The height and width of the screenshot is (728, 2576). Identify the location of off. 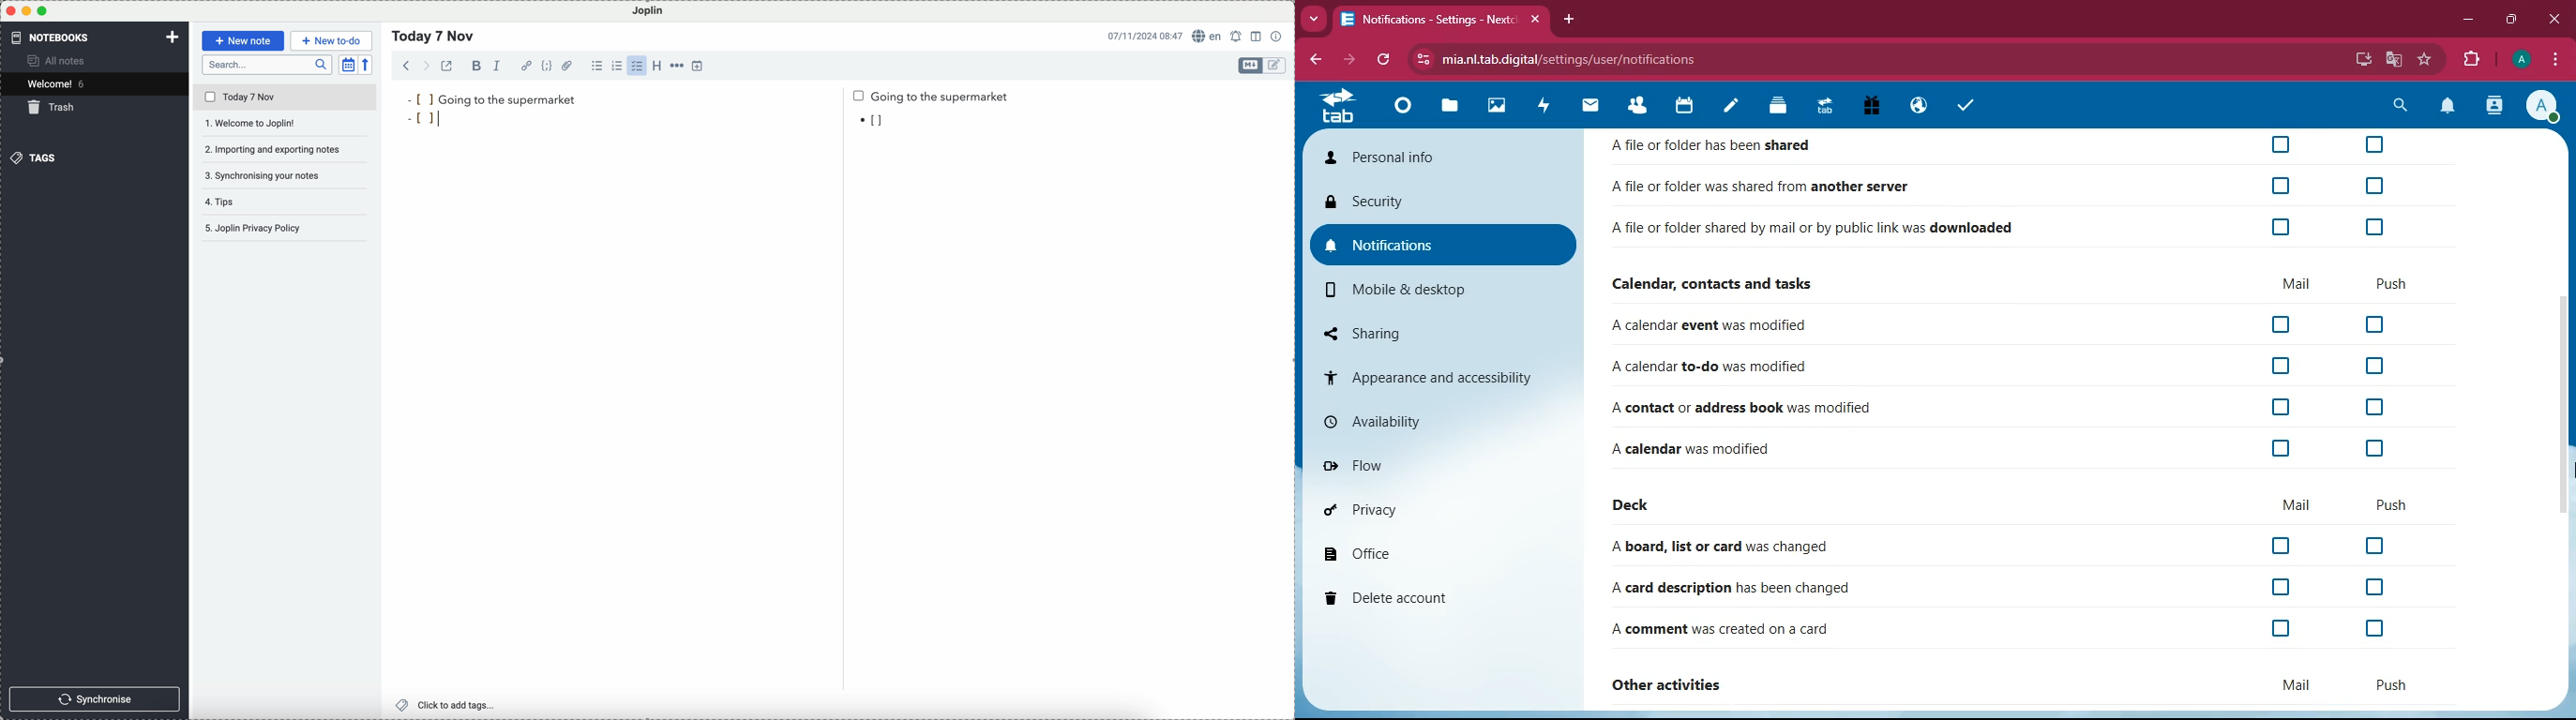
(2373, 447).